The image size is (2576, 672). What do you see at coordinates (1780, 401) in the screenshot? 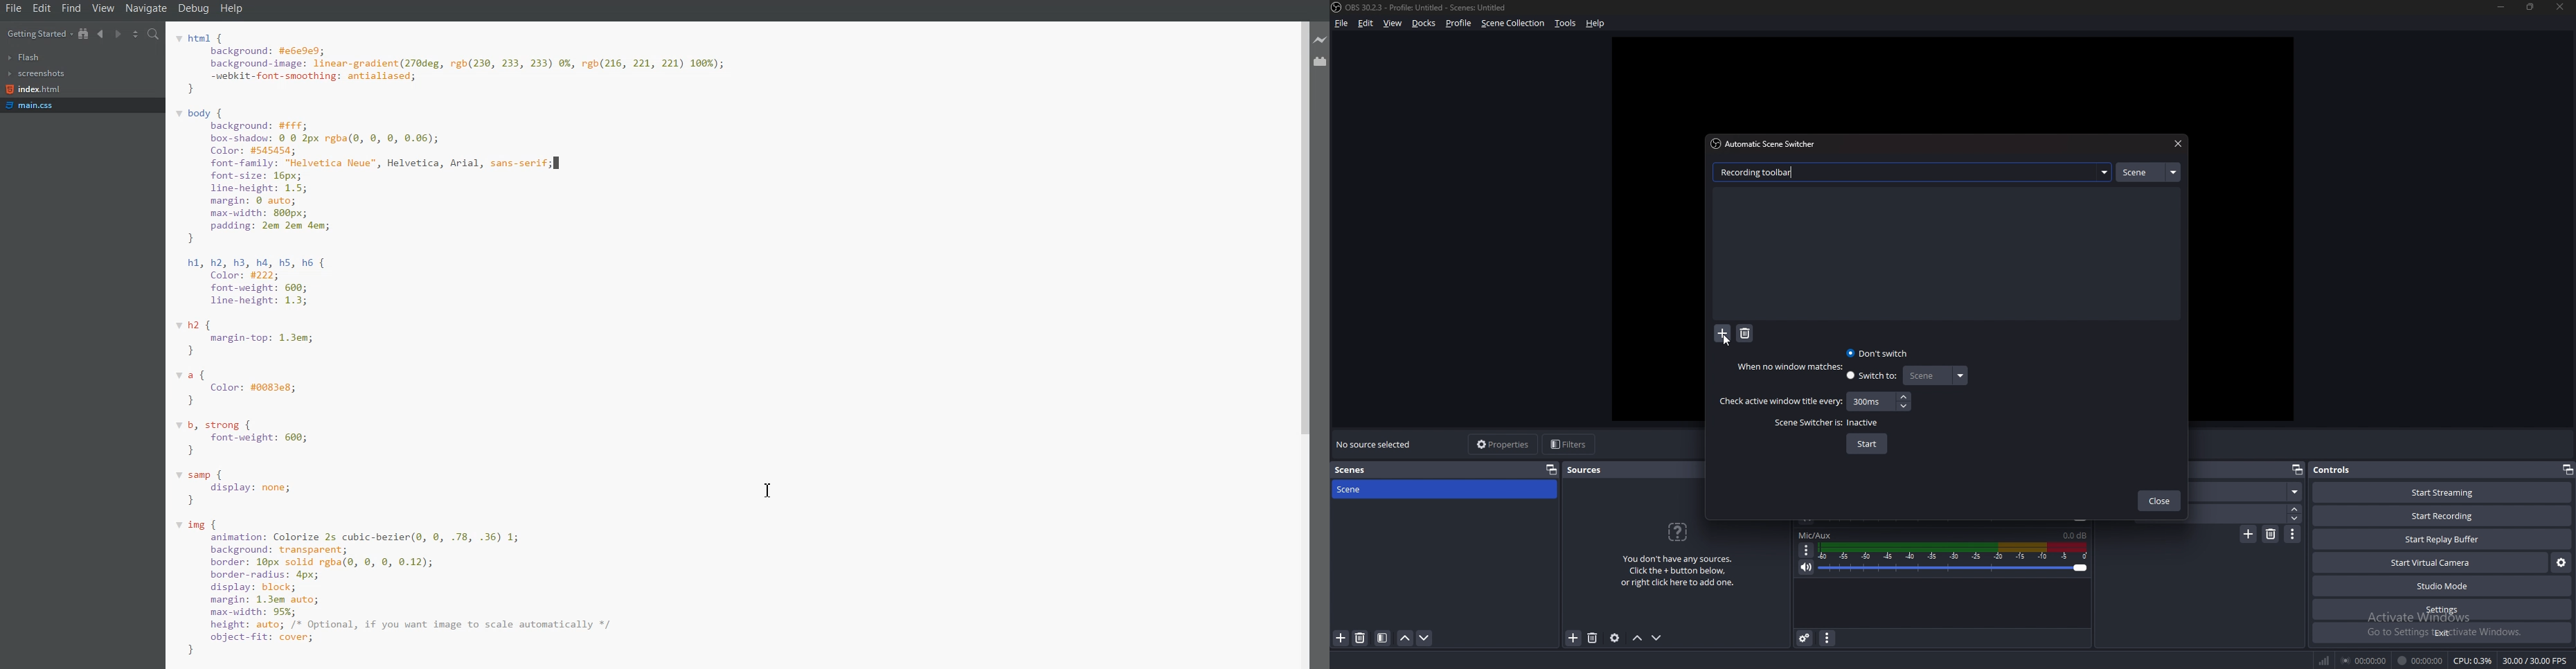
I see `check active window title every` at bounding box center [1780, 401].